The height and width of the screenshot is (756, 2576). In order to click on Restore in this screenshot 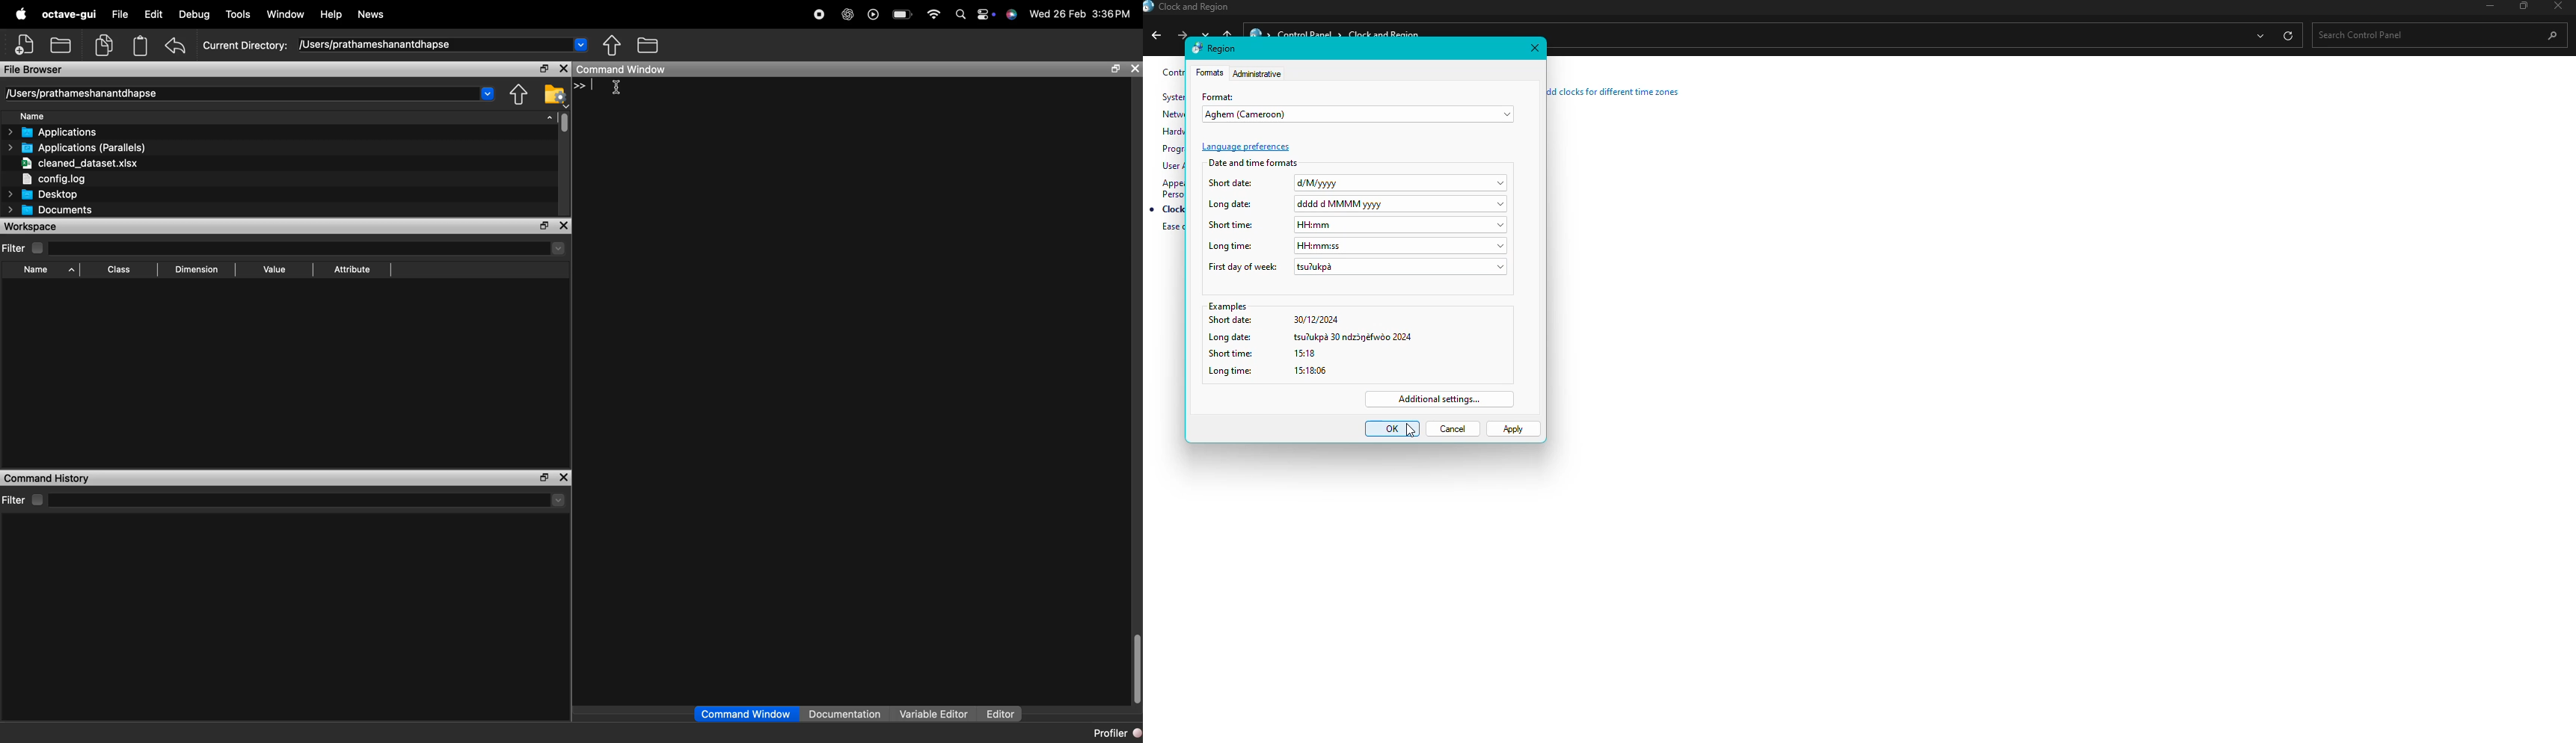, I will do `click(2521, 7)`.